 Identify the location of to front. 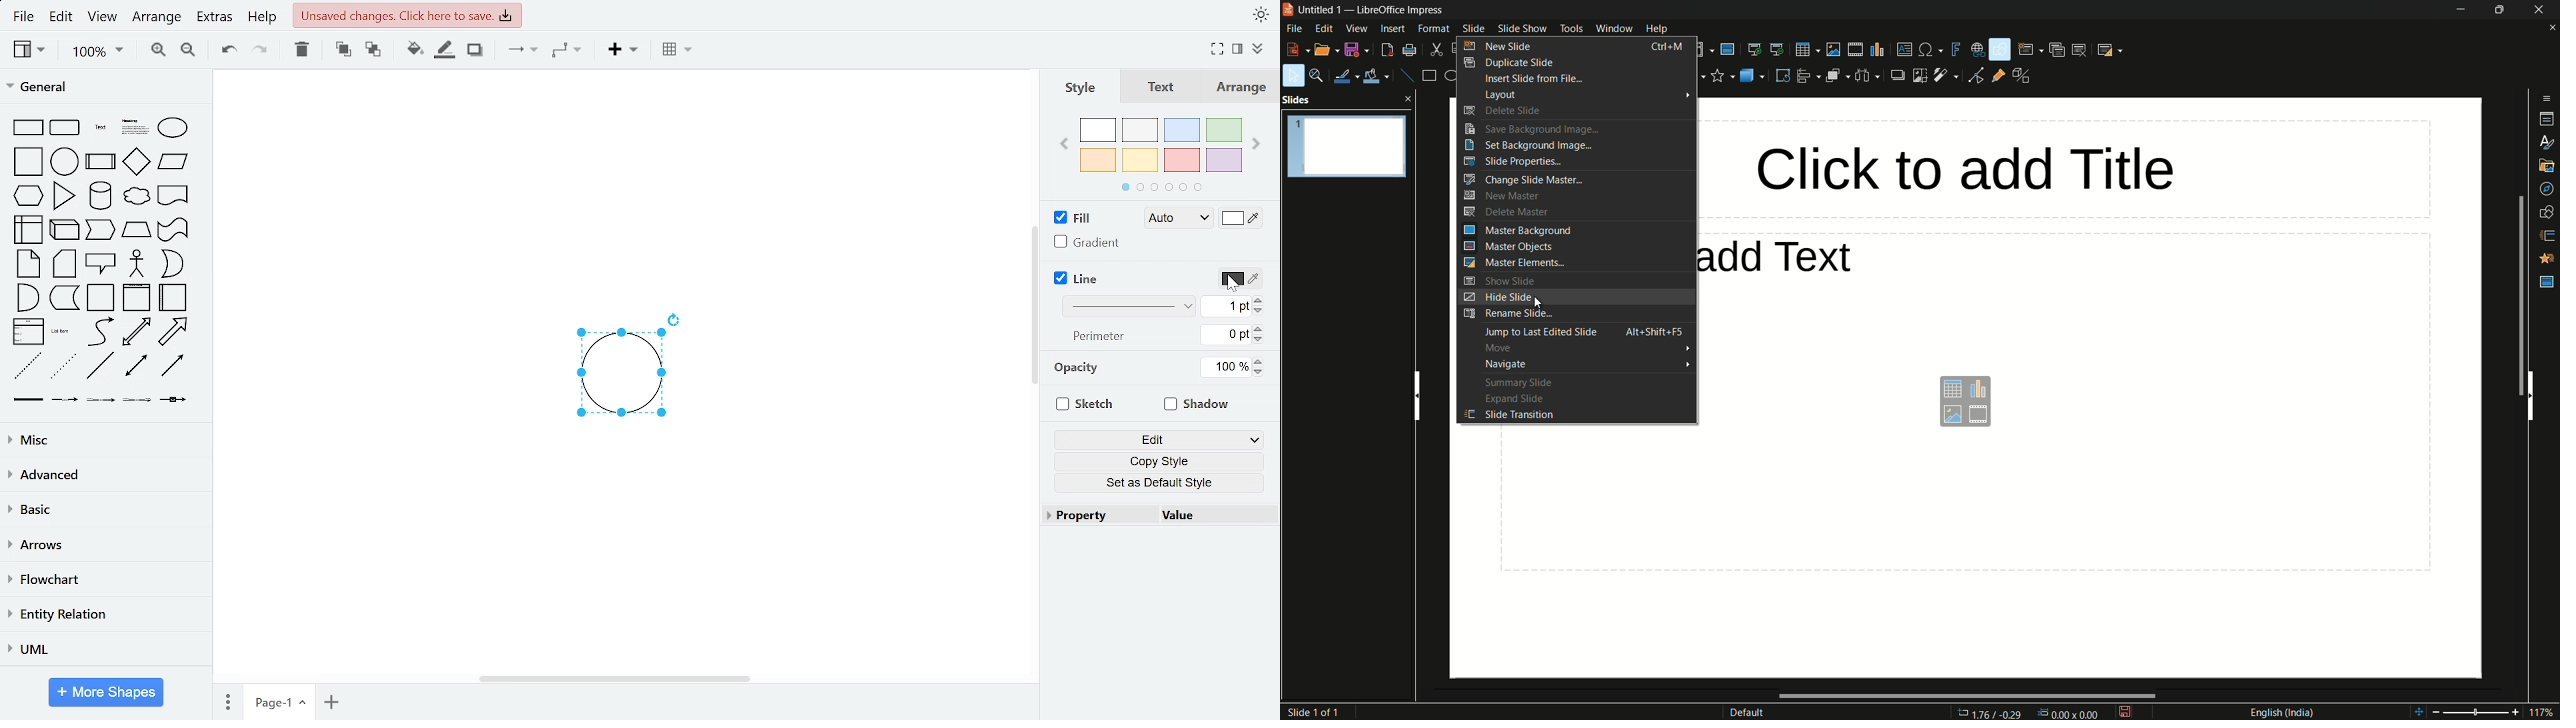
(342, 50).